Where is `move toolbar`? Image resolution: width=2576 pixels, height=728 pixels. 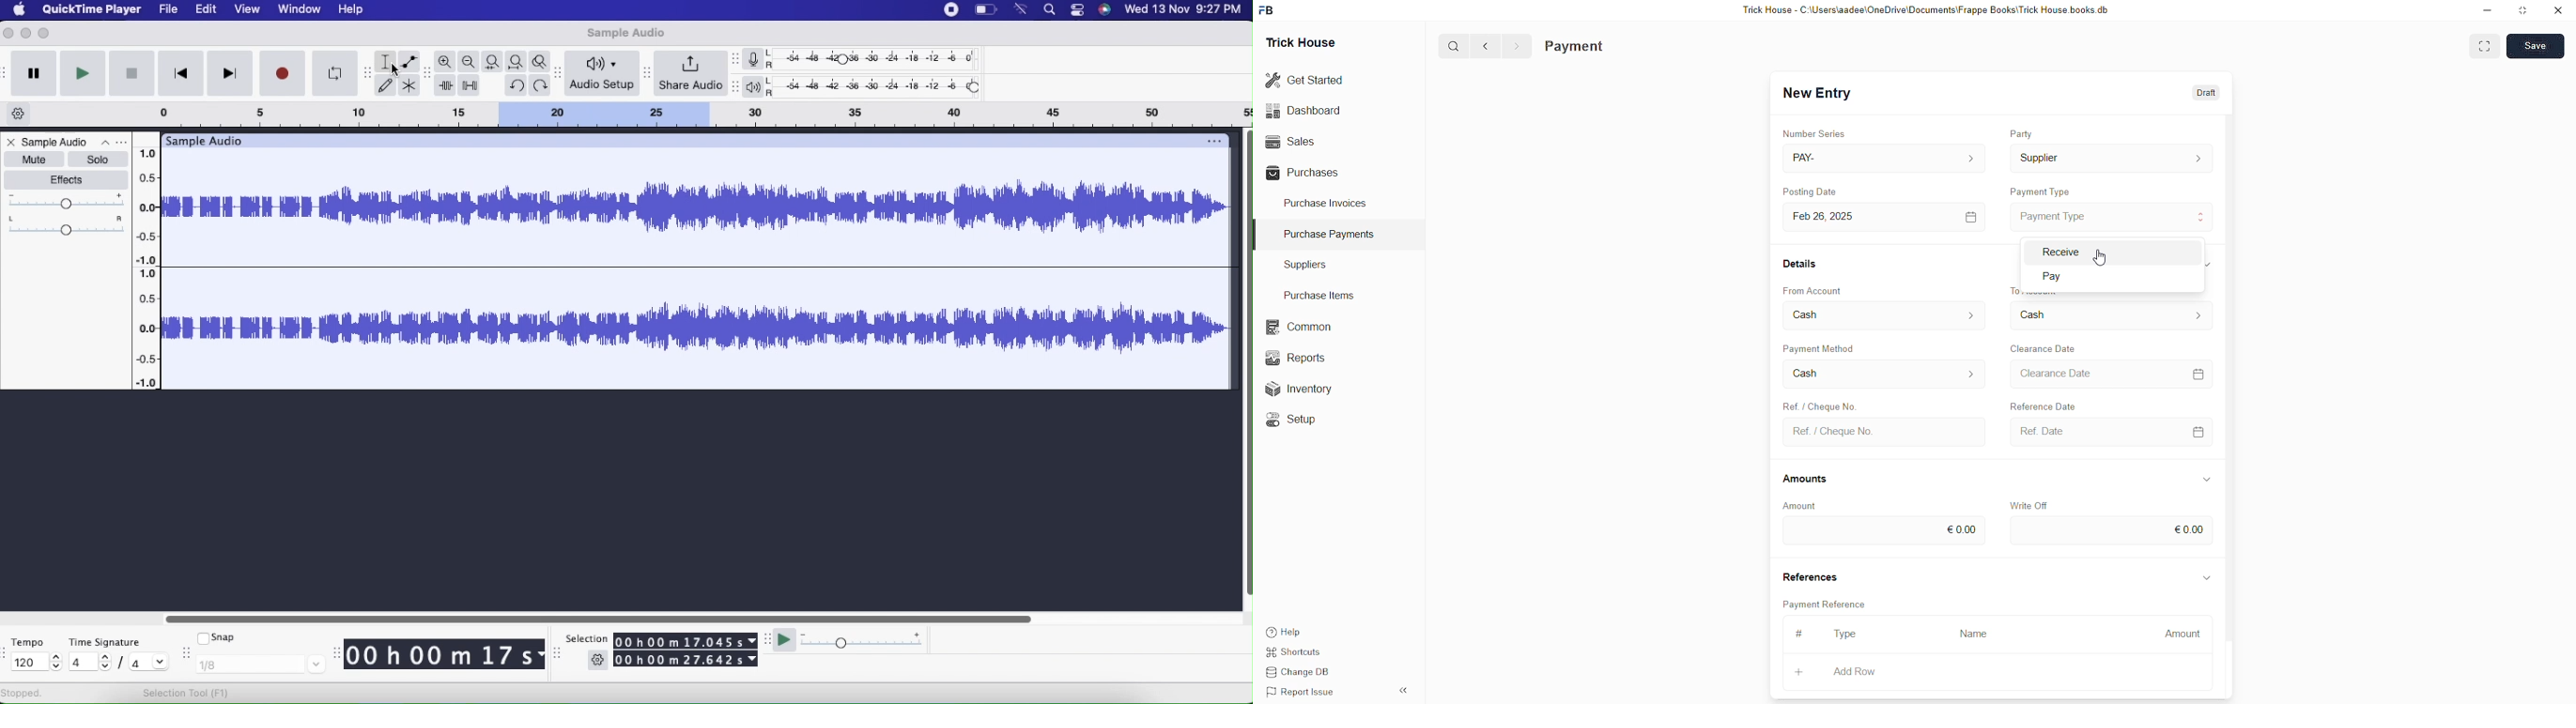
move toolbar is located at coordinates (766, 638).